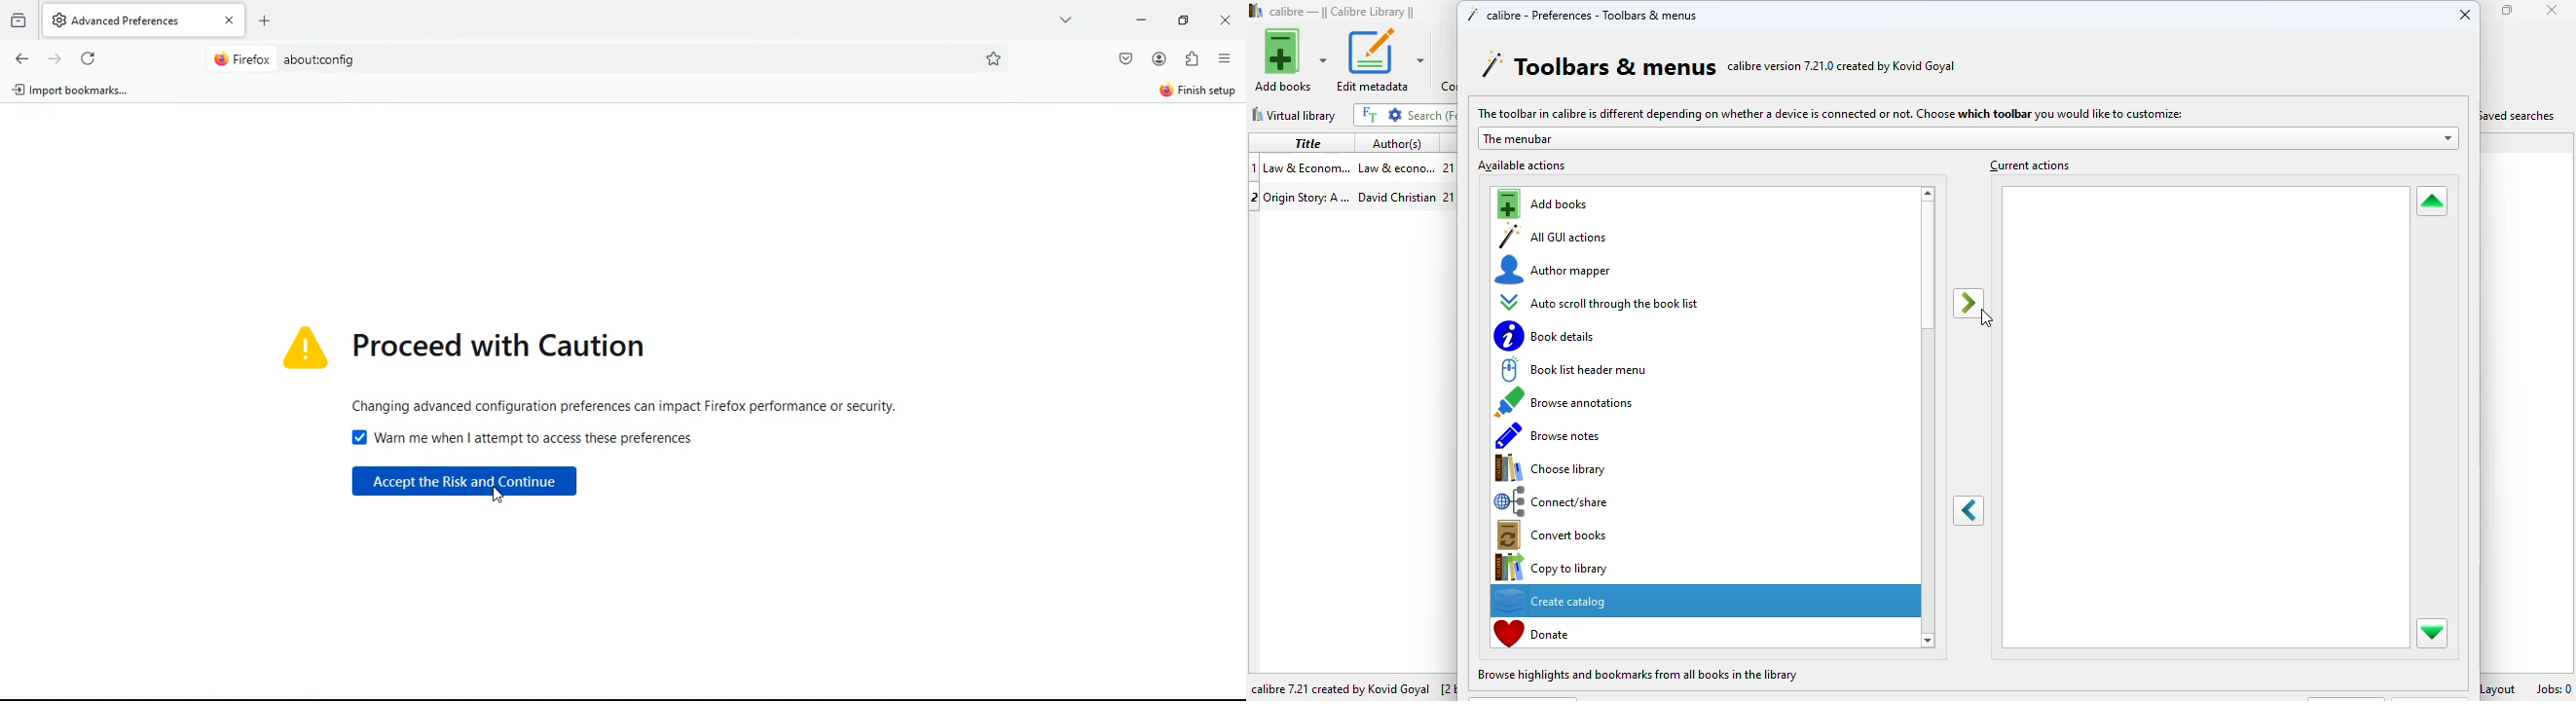 Image resolution: width=2576 pixels, height=728 pixels. I want to click on donate, so click(1534, 633).